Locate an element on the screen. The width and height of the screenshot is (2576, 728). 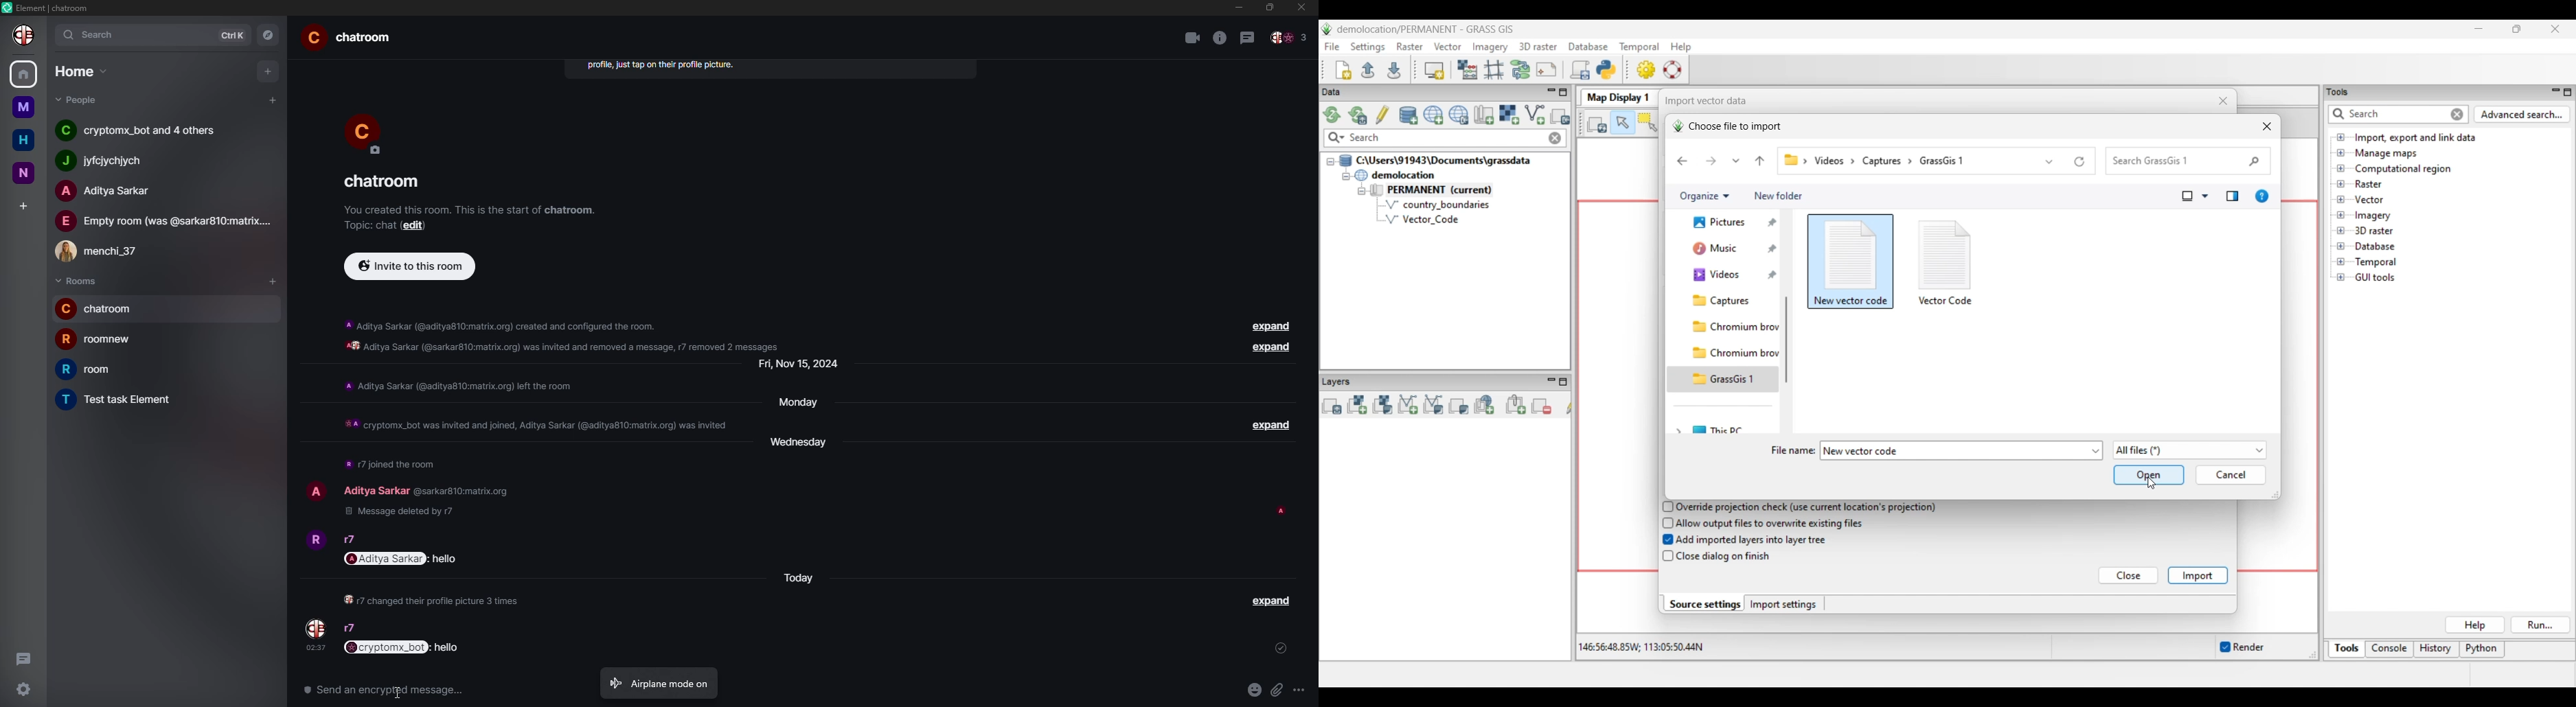
room is located at coordinates (352, 38).